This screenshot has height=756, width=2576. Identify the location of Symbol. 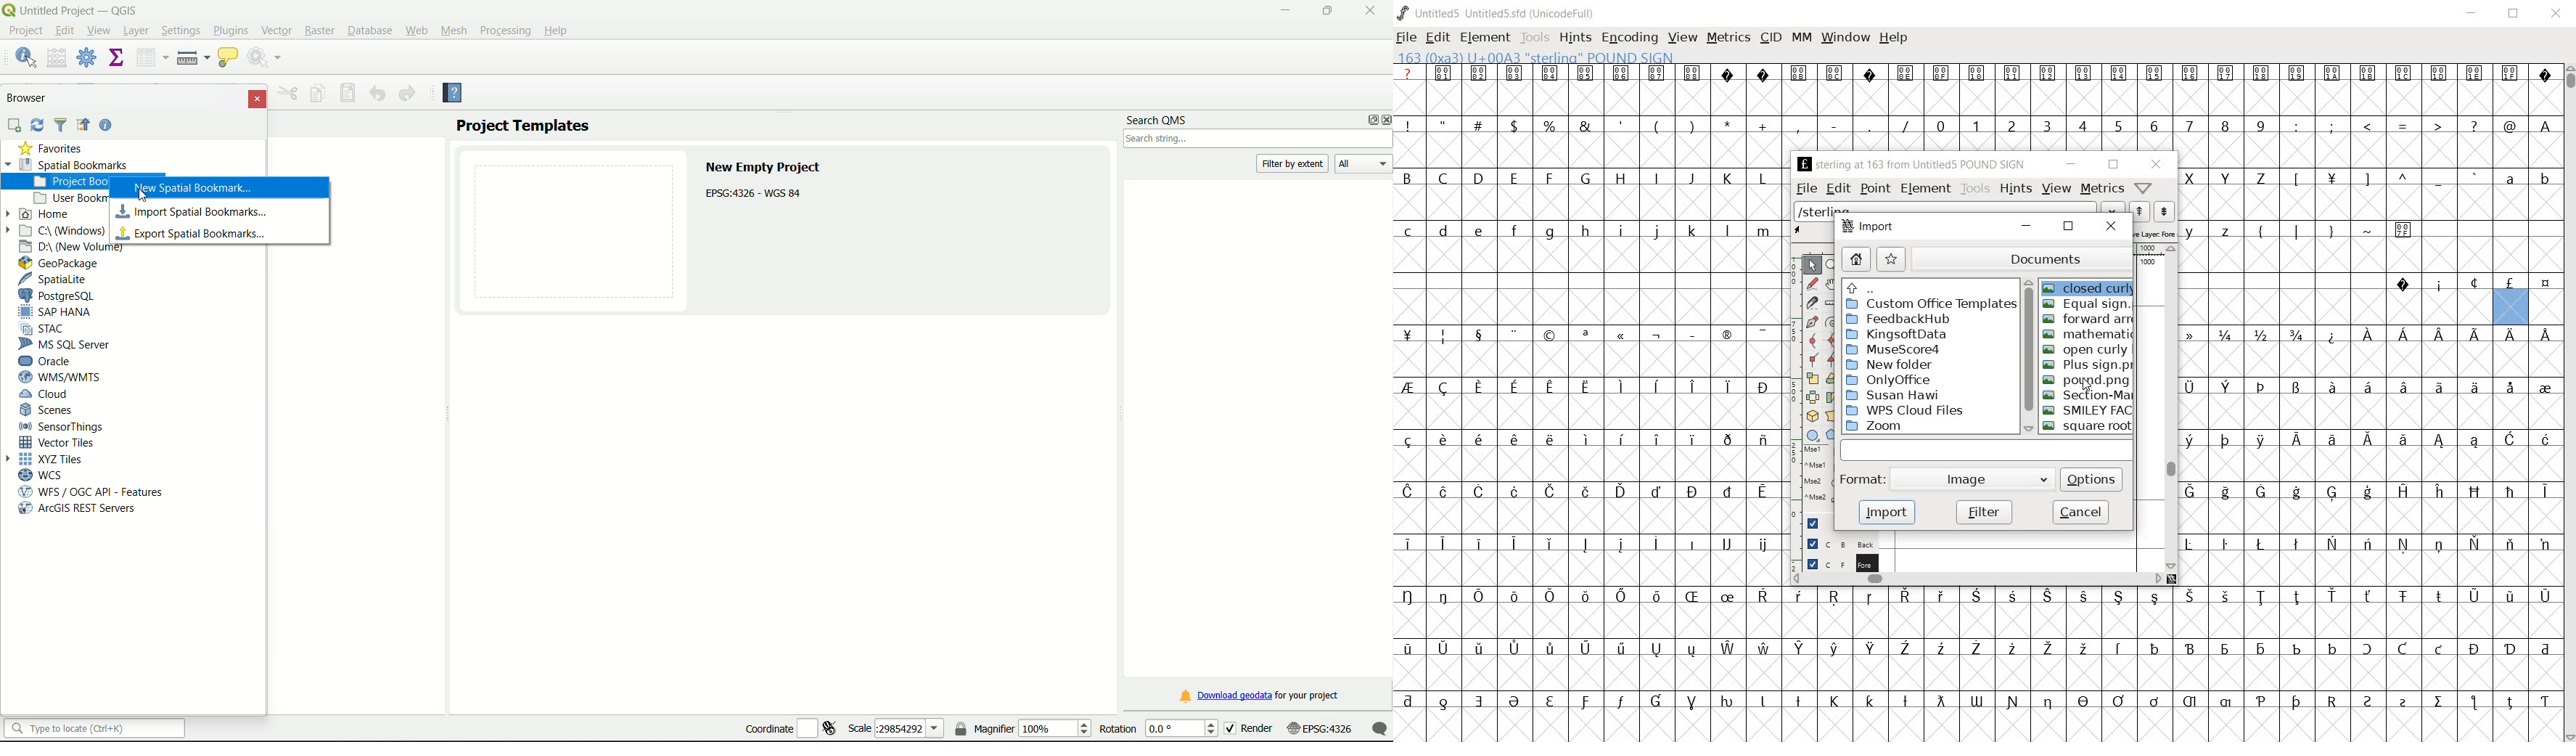
(2226, 596).